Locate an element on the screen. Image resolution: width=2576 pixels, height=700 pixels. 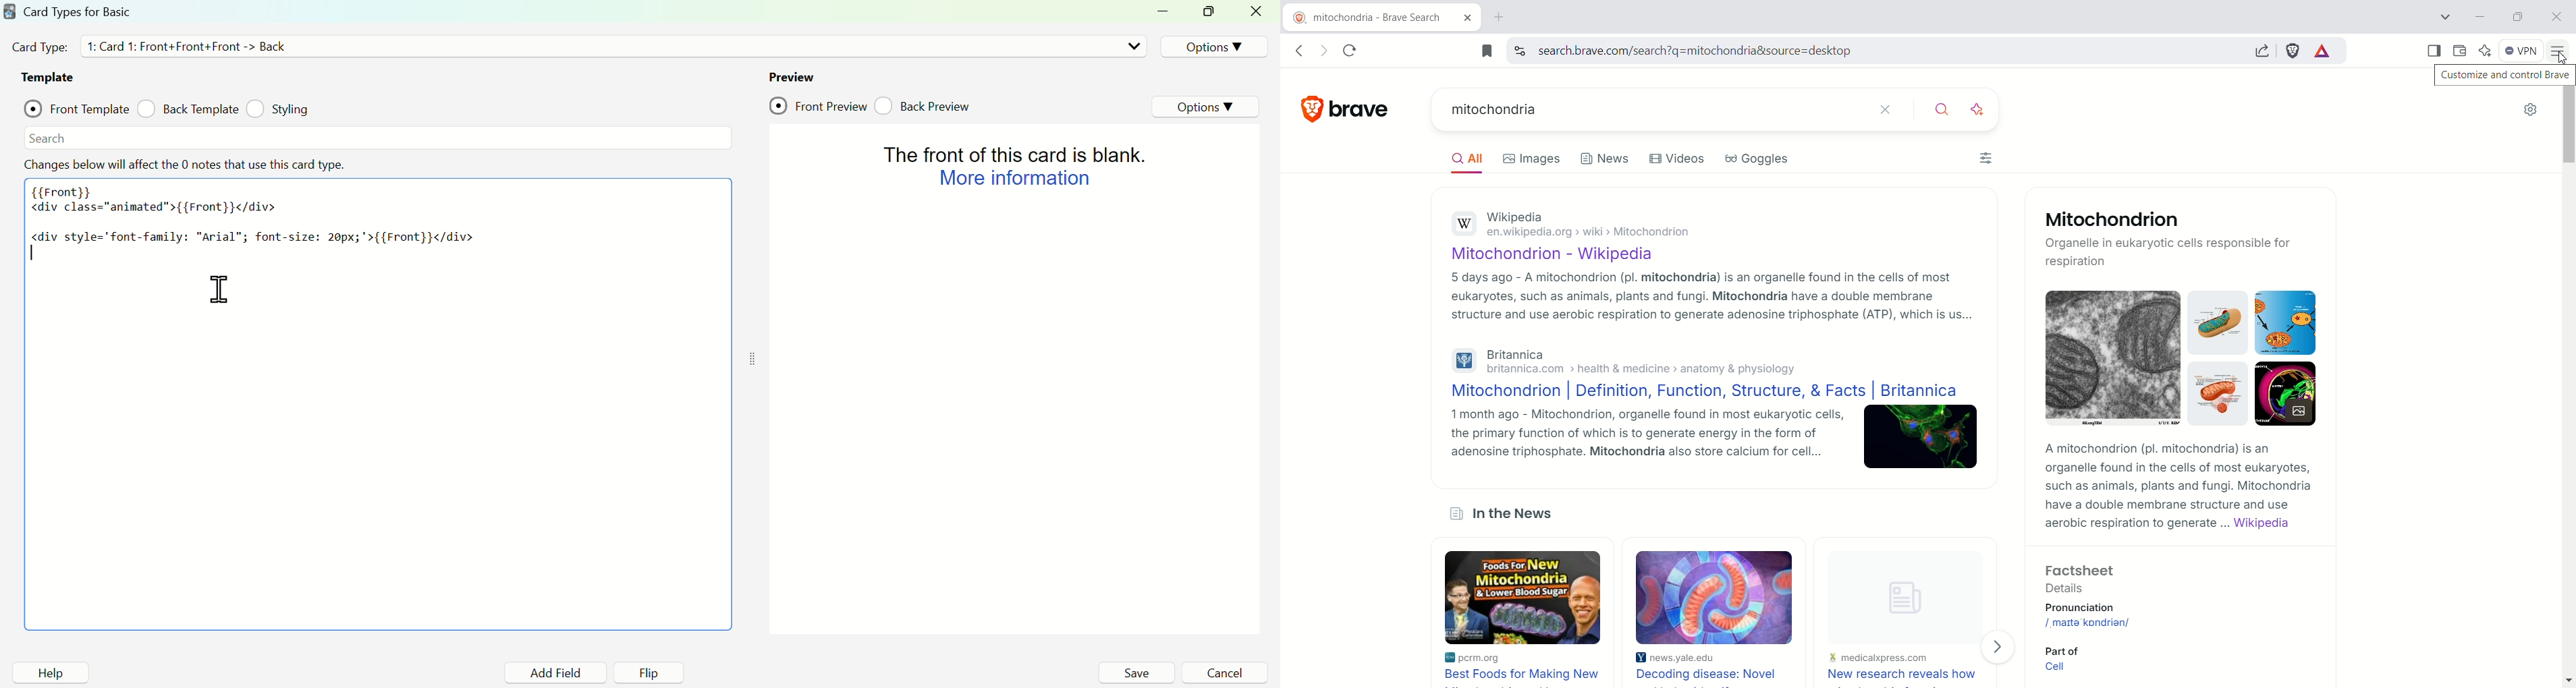
search tab is located at coordinates (2443, 16).